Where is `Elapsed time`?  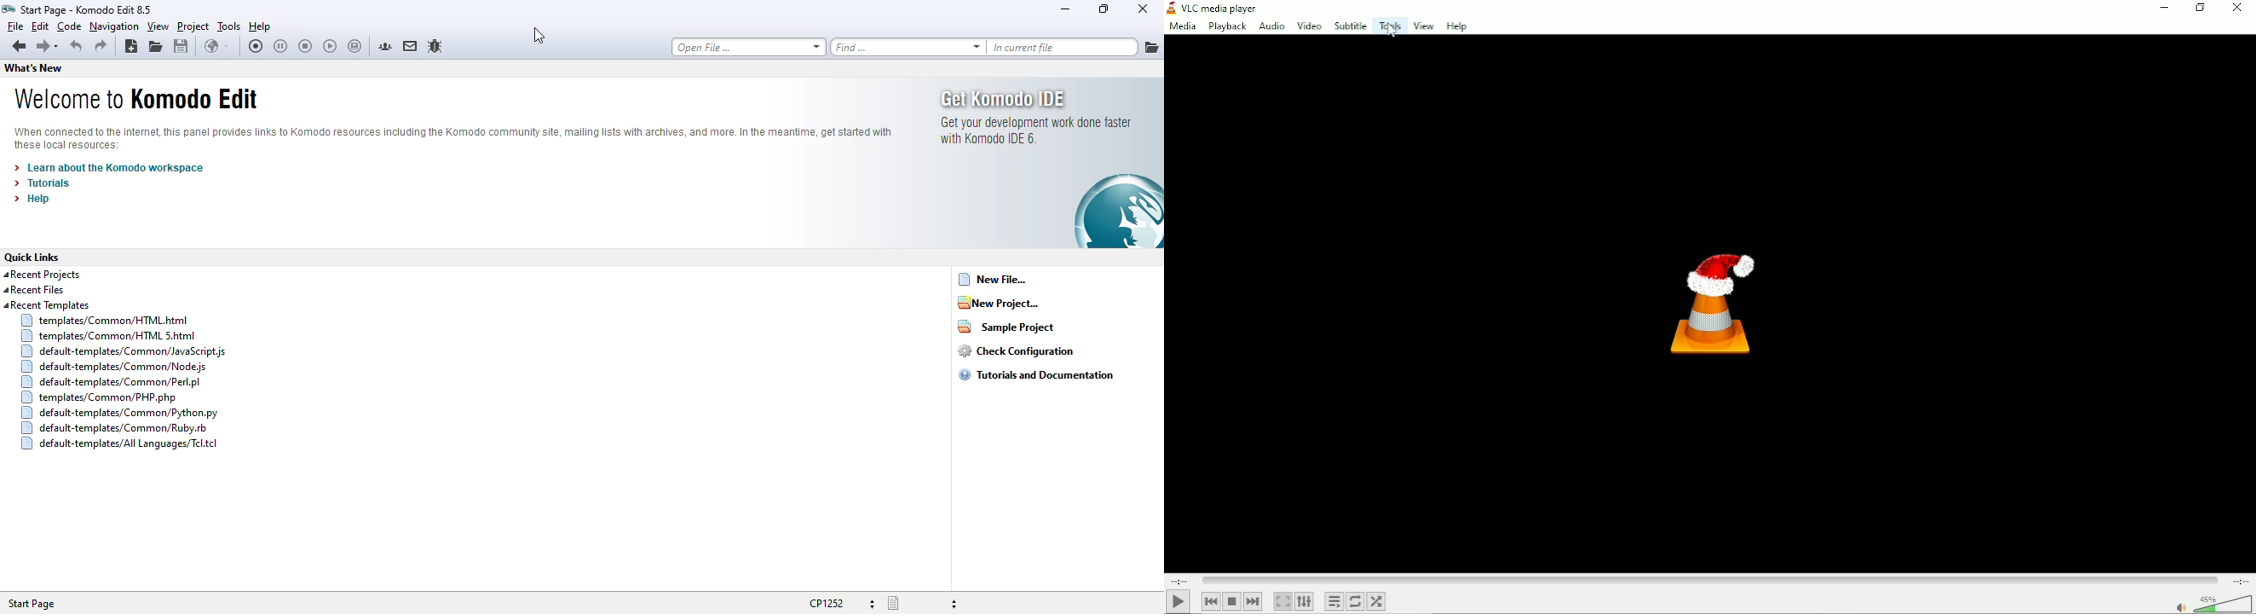 Elapsed time is located at coordinates (1181, 580).